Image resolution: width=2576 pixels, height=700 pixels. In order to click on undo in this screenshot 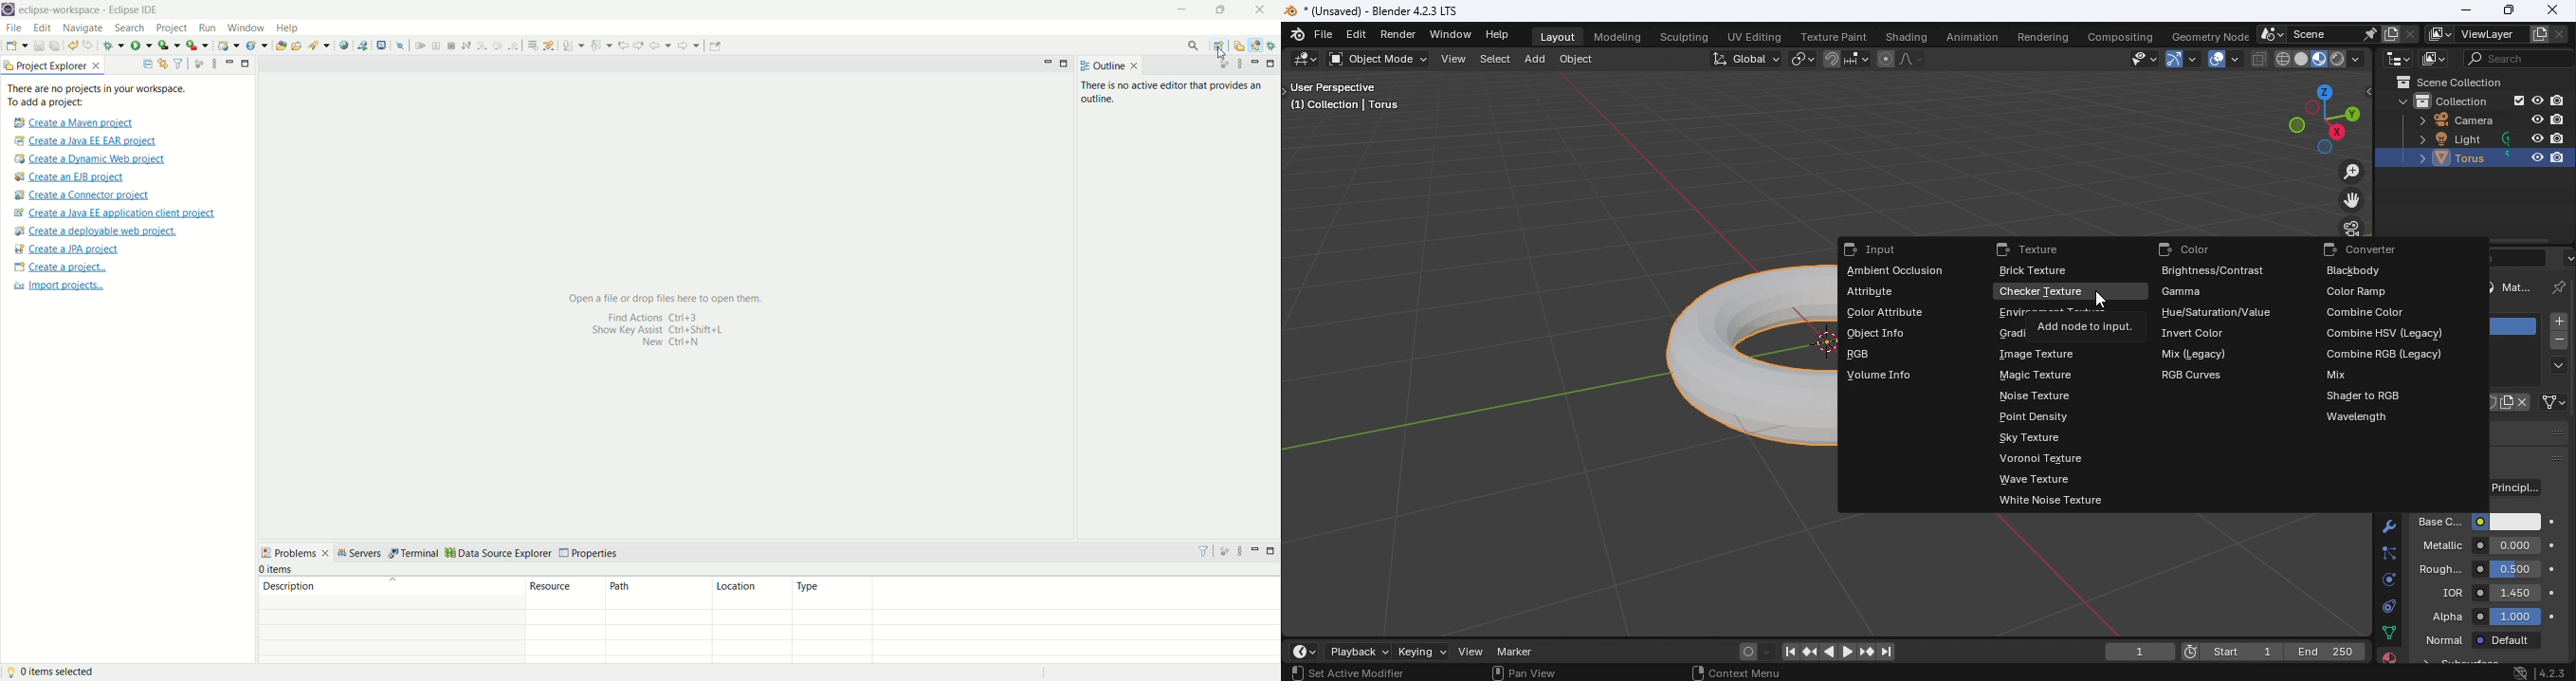, I will do `click(73, 45)`.